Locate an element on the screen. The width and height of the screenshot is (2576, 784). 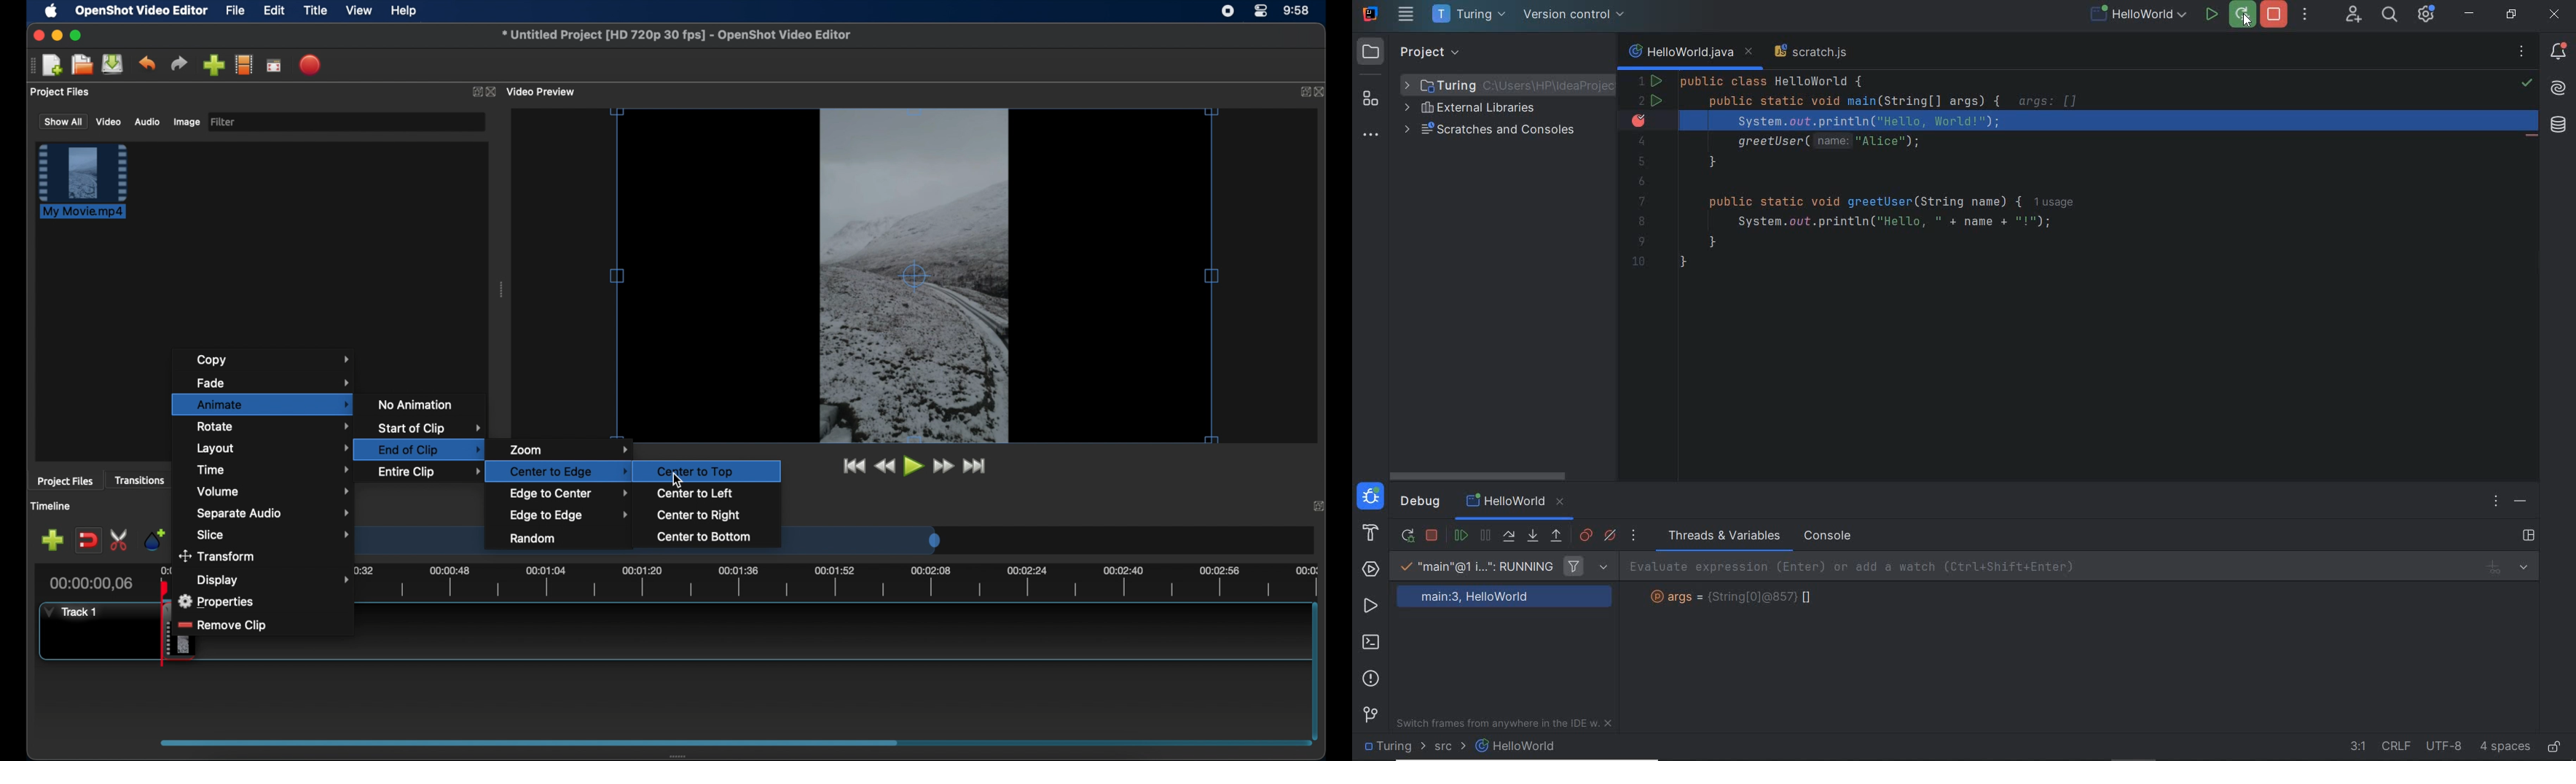
timeline is located at coordinates (51, 506).